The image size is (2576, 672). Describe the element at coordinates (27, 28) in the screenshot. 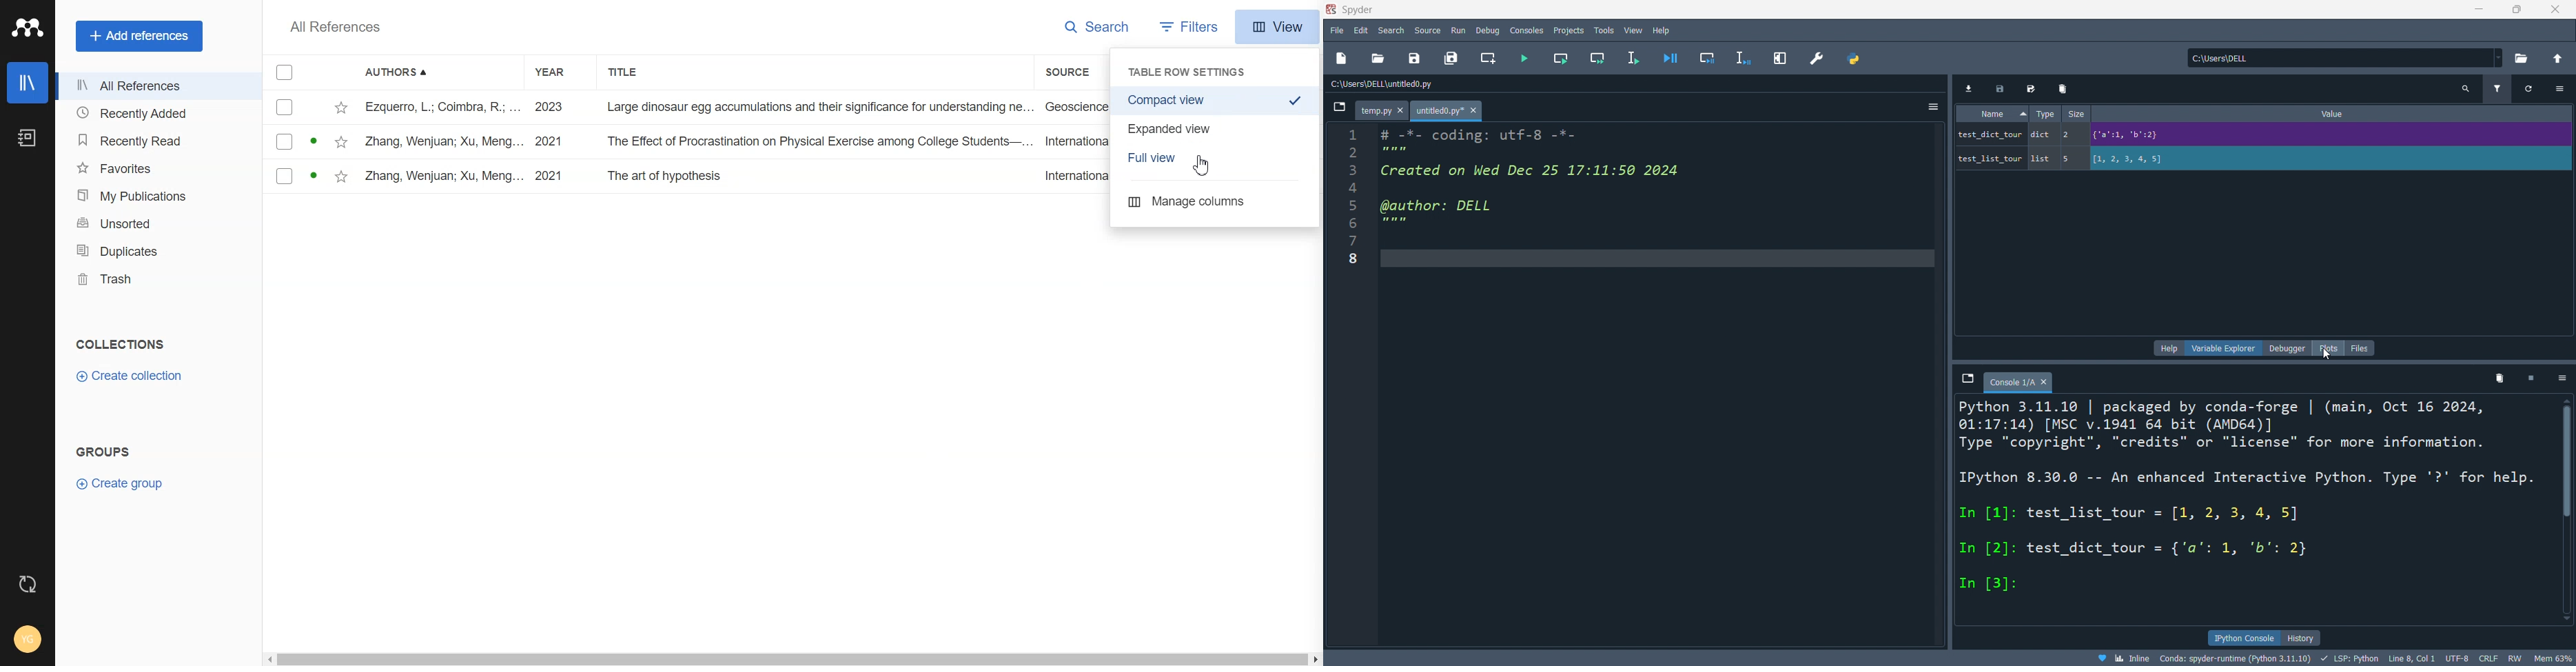

I see `Logo` at that location.